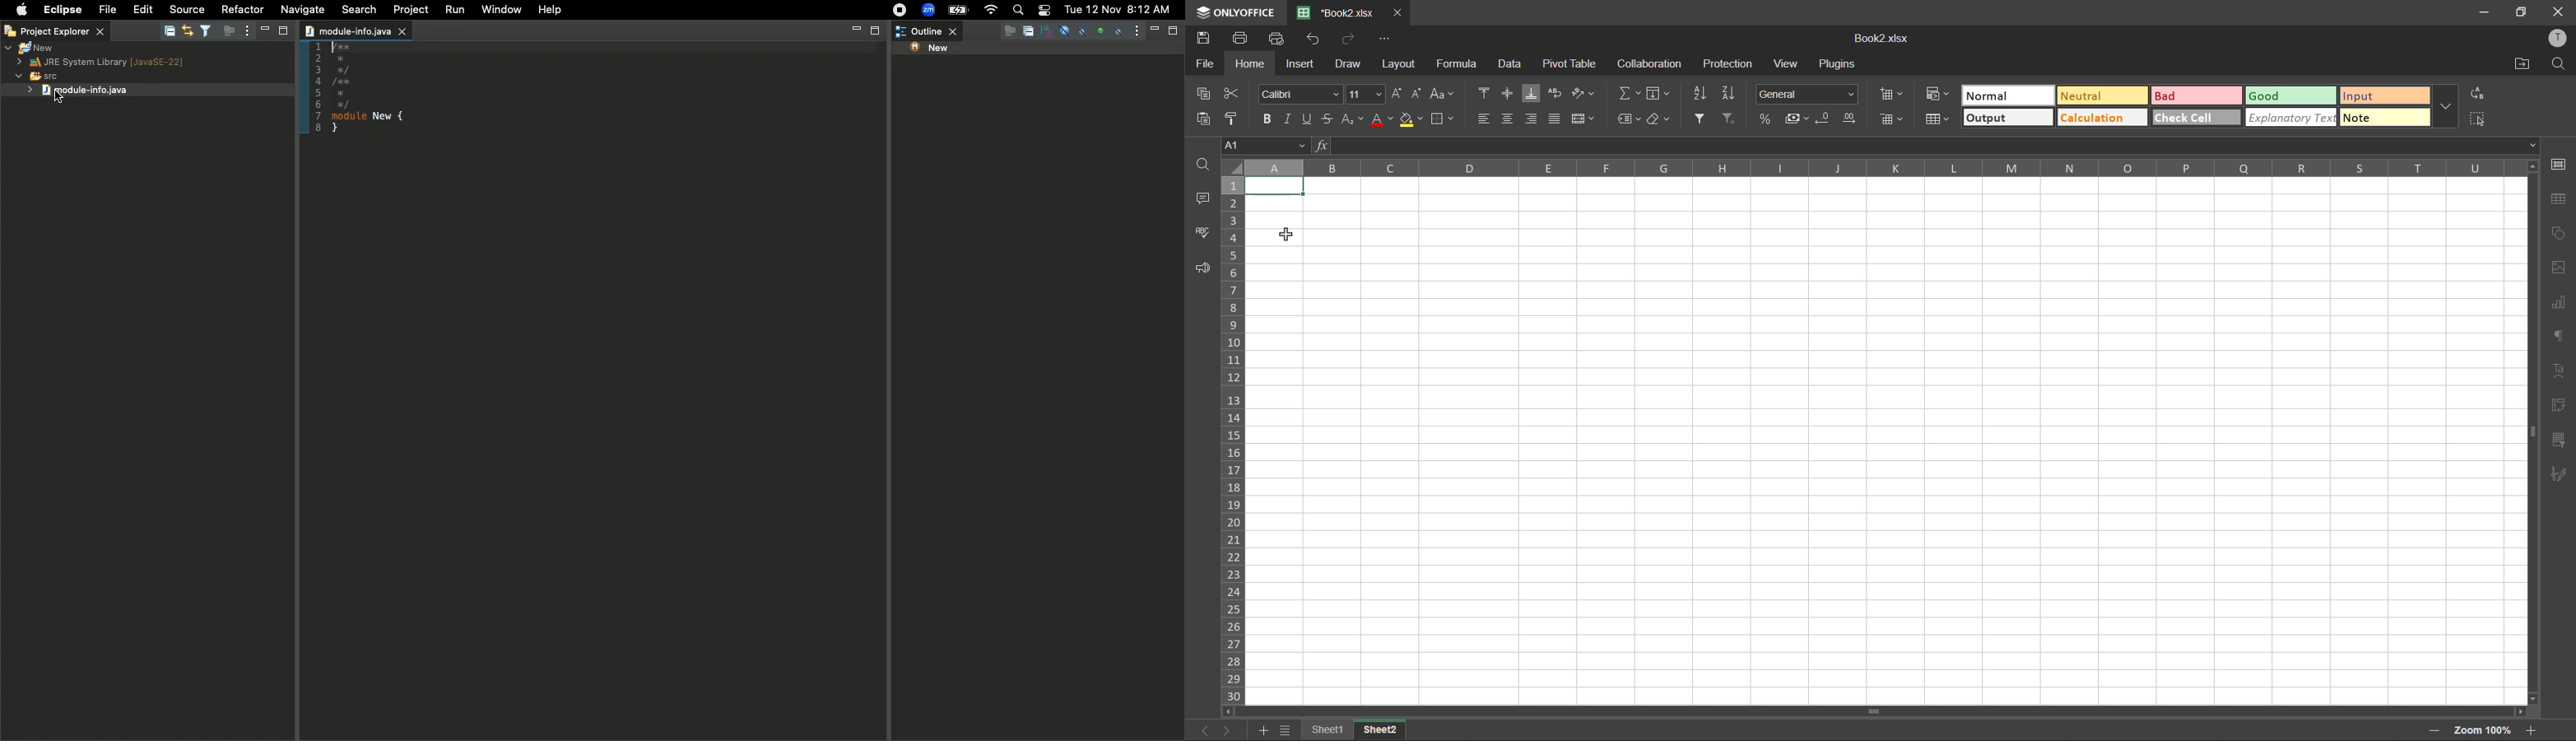 Image resolution: width=2576 pixels, height=756 pixels. I want to click on table, so click(2561, 200).